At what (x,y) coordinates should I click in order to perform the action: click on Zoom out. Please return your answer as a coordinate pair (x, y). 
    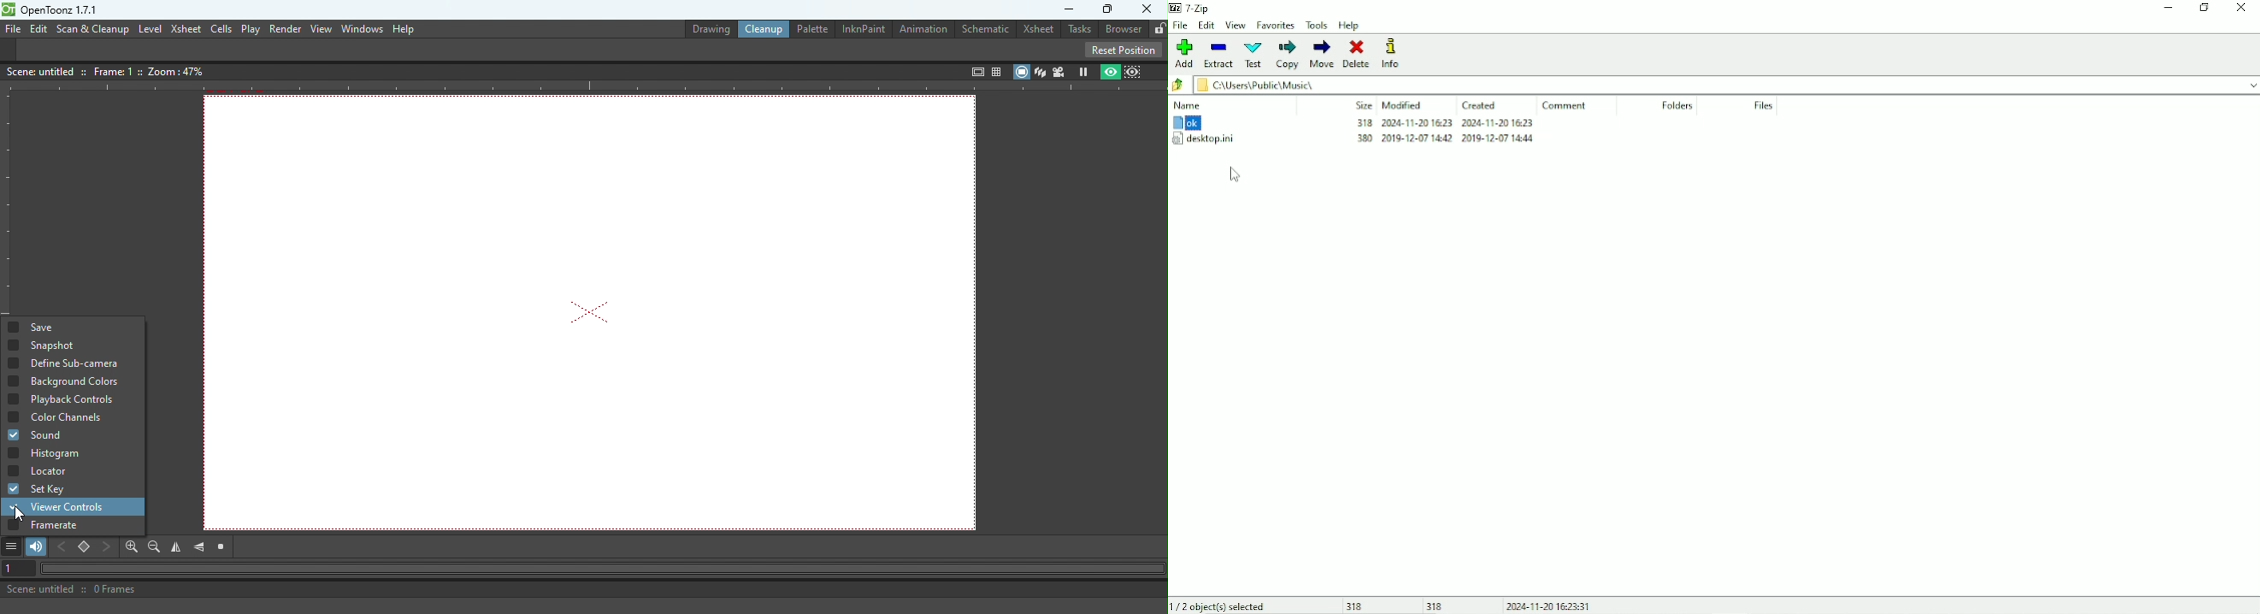
    Looking at the image, I should click on (157, 548).